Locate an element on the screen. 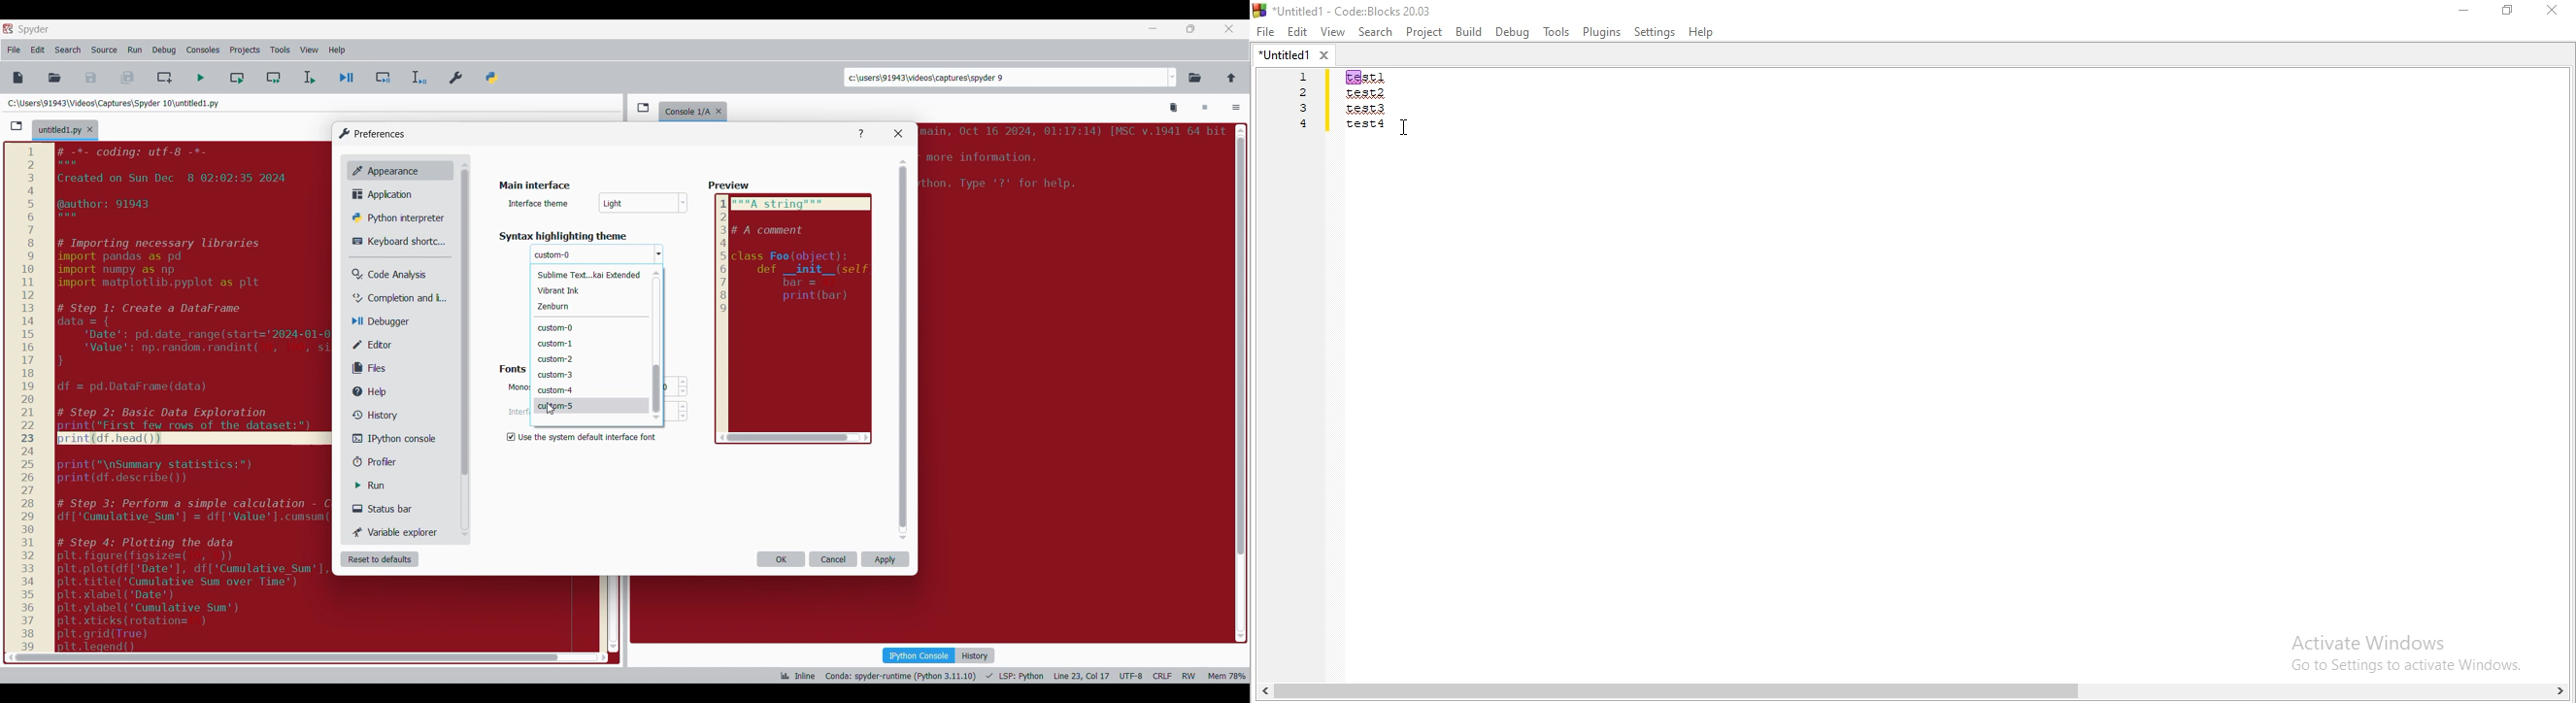 This screenshot has width=2576, height=728. Debug file is located at coordinates (347, 78).